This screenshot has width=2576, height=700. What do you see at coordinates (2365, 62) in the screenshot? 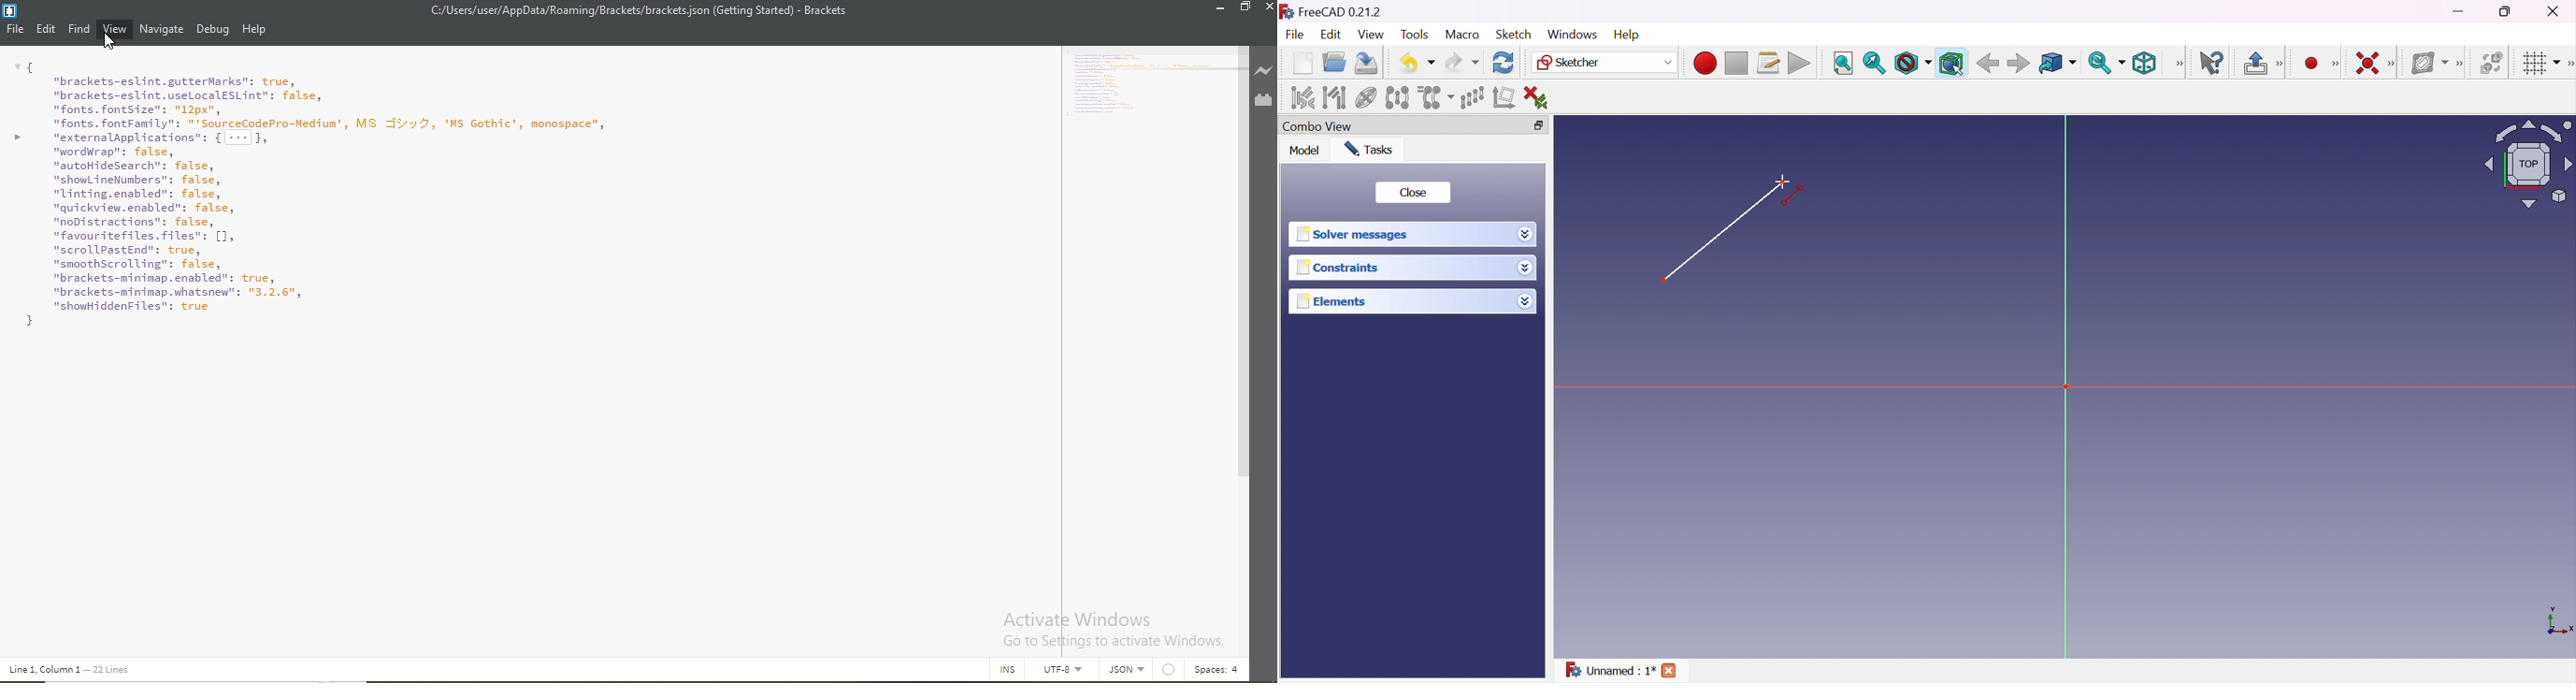
I see `Constrain coincident` at bounding box center [2365, 62].